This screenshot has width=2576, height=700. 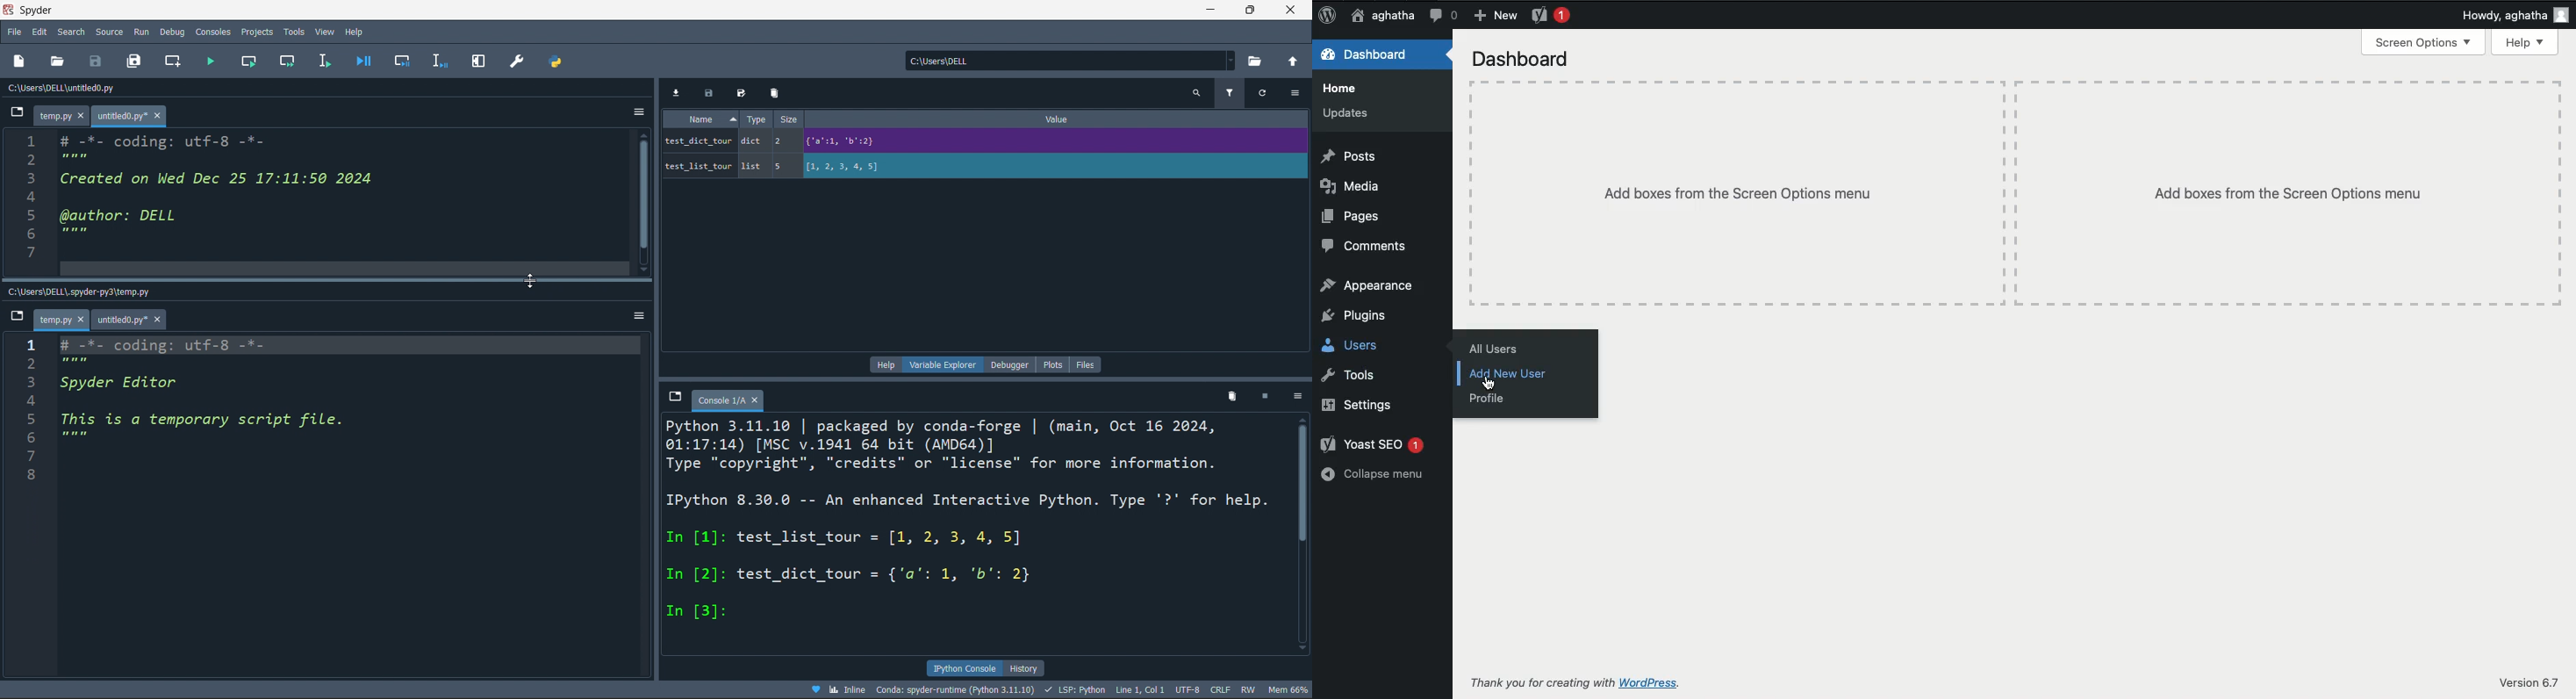 I want to click on temp.py, so click(x=64, y=116).